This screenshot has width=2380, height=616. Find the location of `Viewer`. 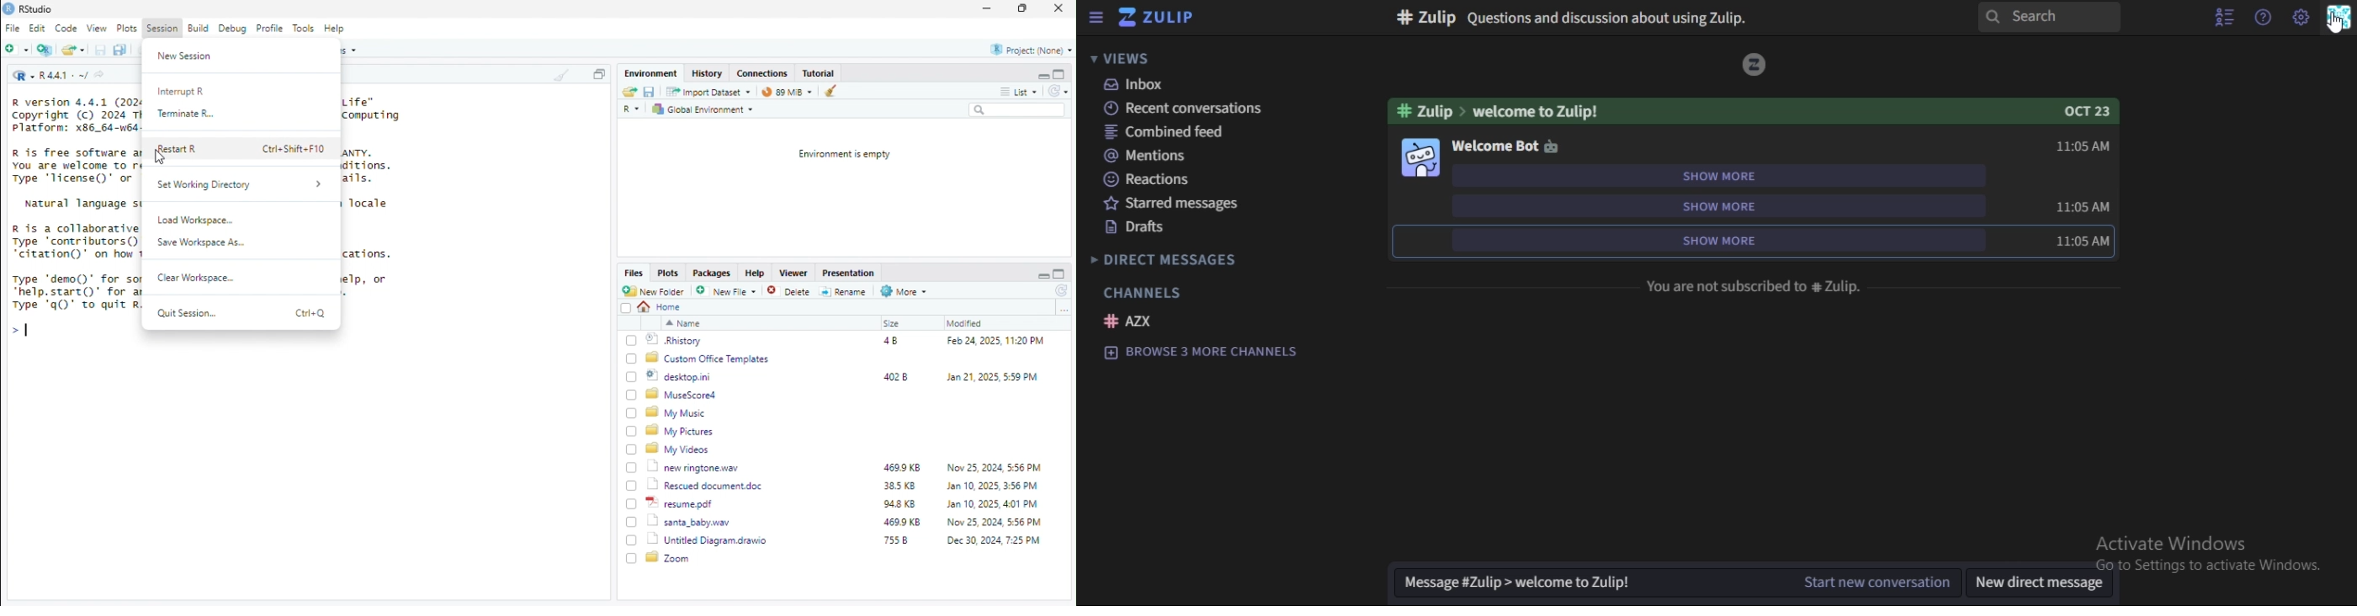

Viewer is located at coordinates (795, 272).